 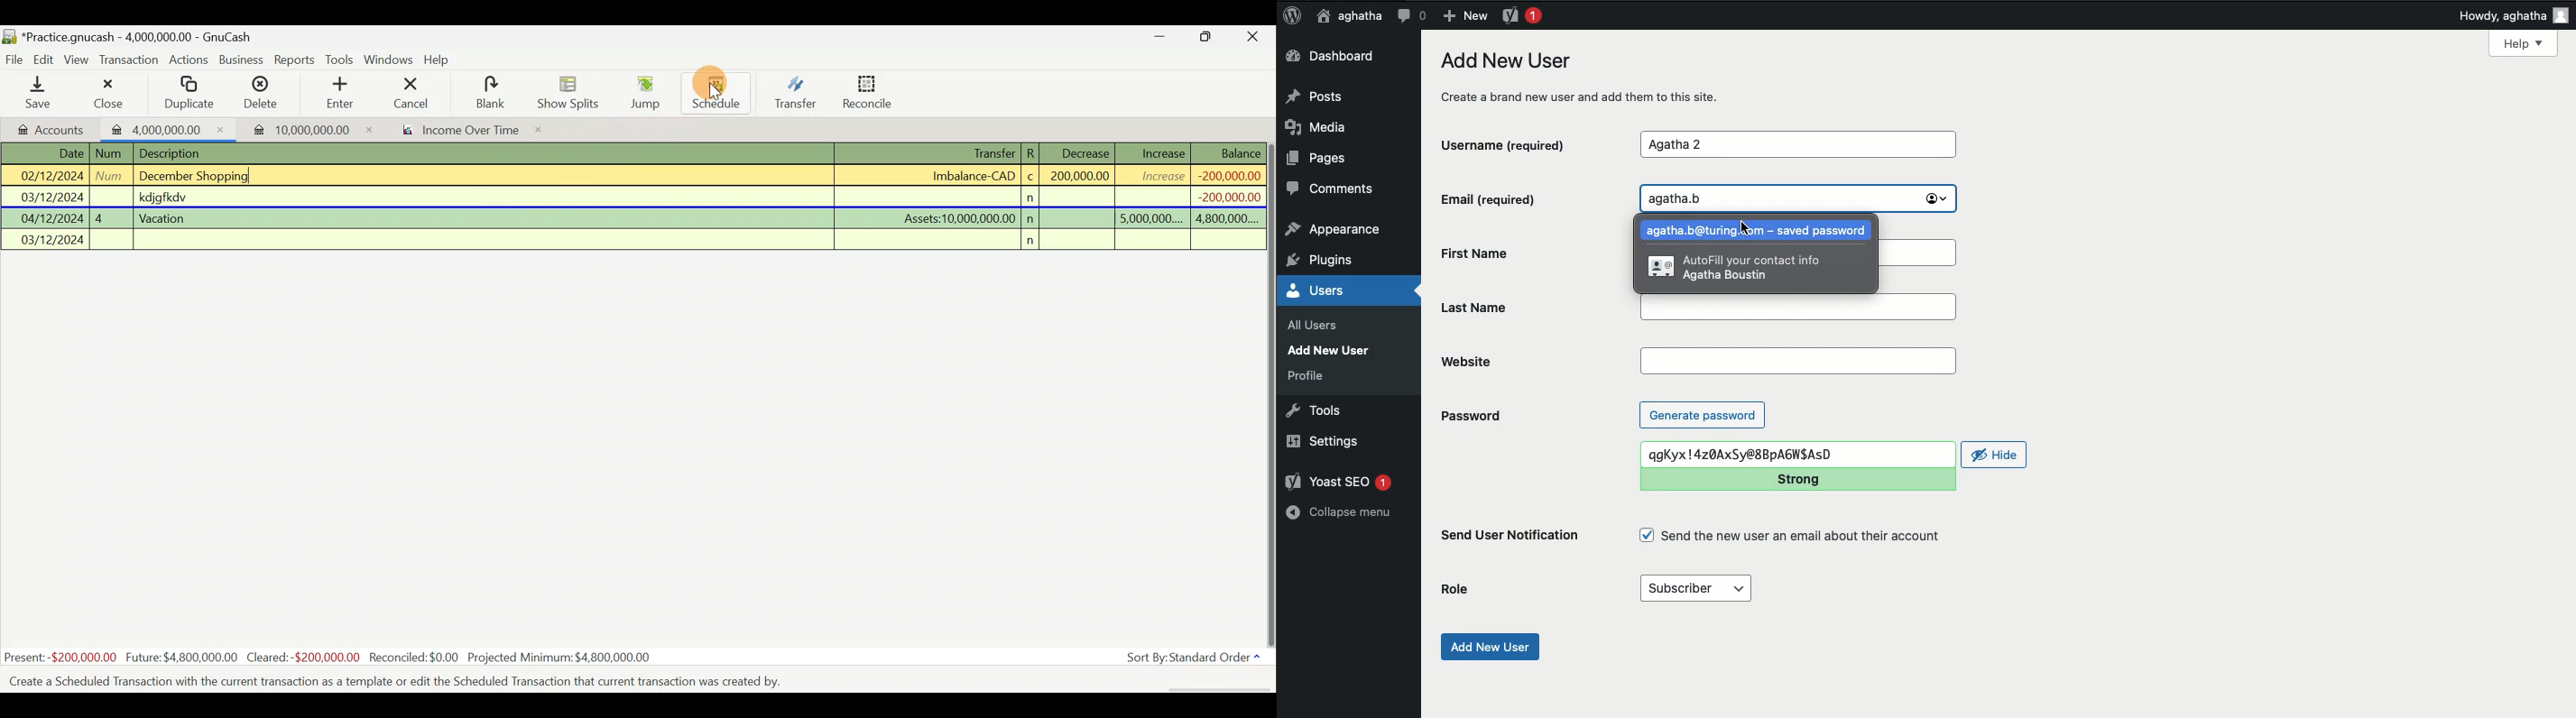 What do you see at coordinates (636, 199) in the screenshot?
I see `Lines of transactions` at bounding box center [636, 199].